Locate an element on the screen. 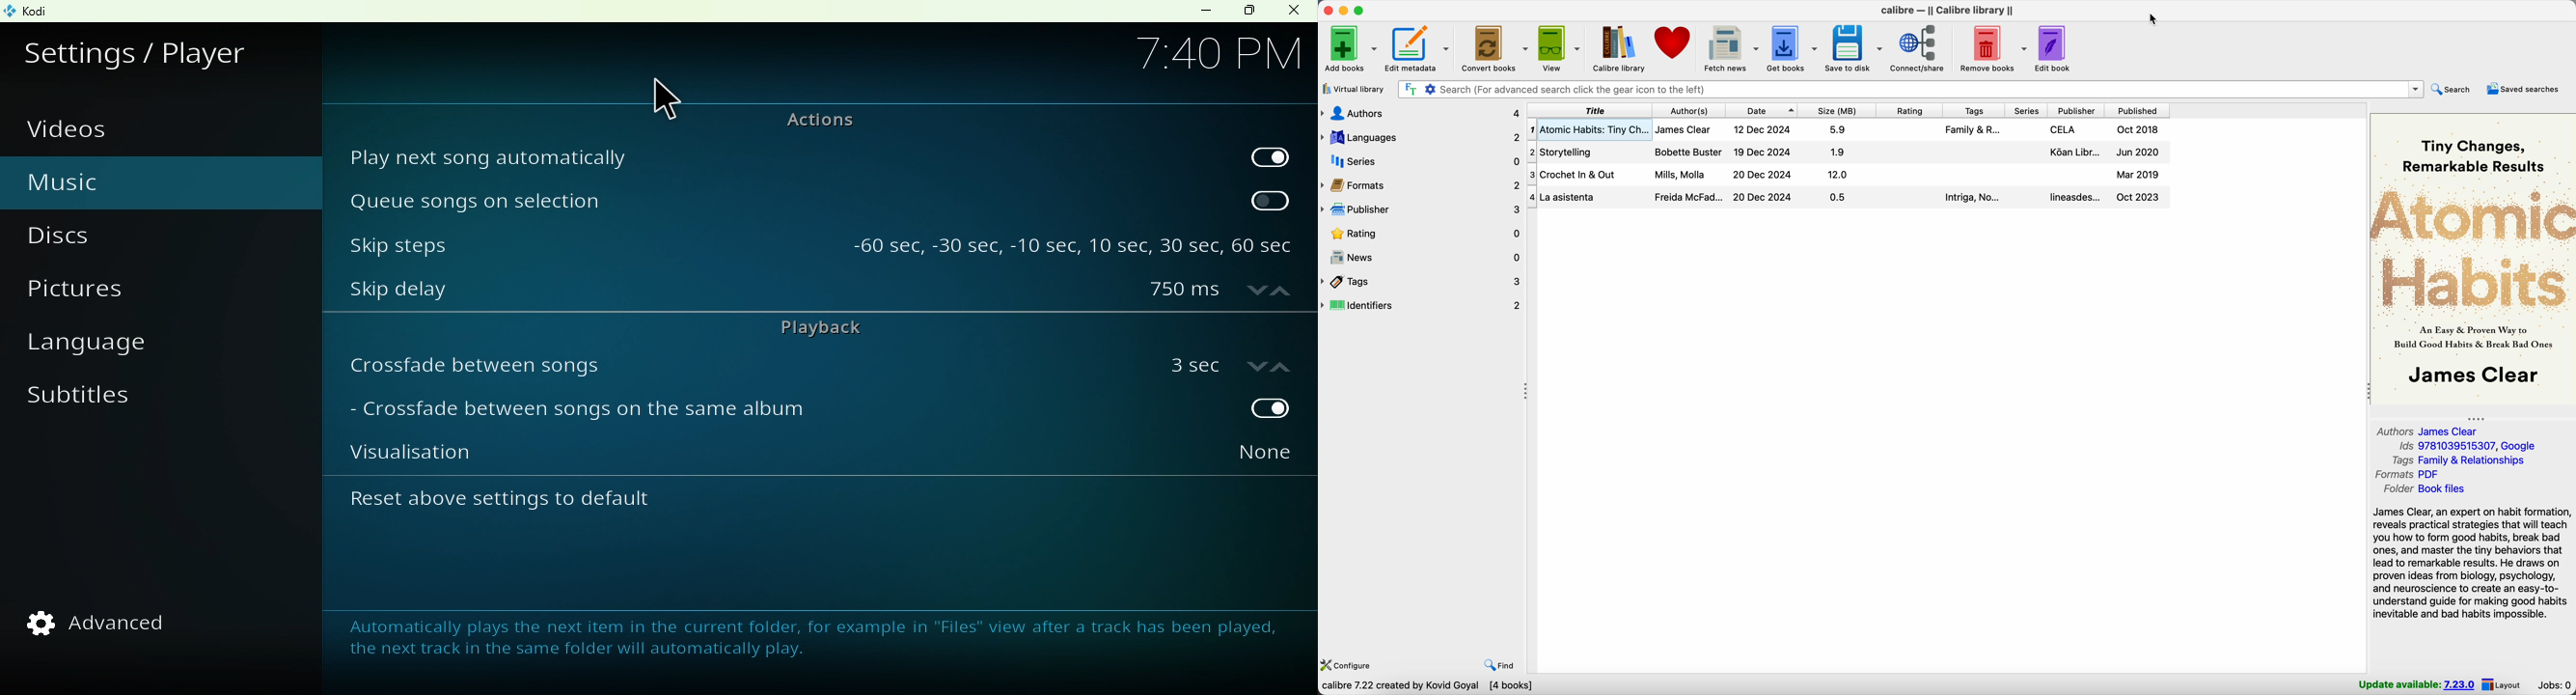 This screenshot has height=700, width=2576. news is located at coordinates (1422, 258).